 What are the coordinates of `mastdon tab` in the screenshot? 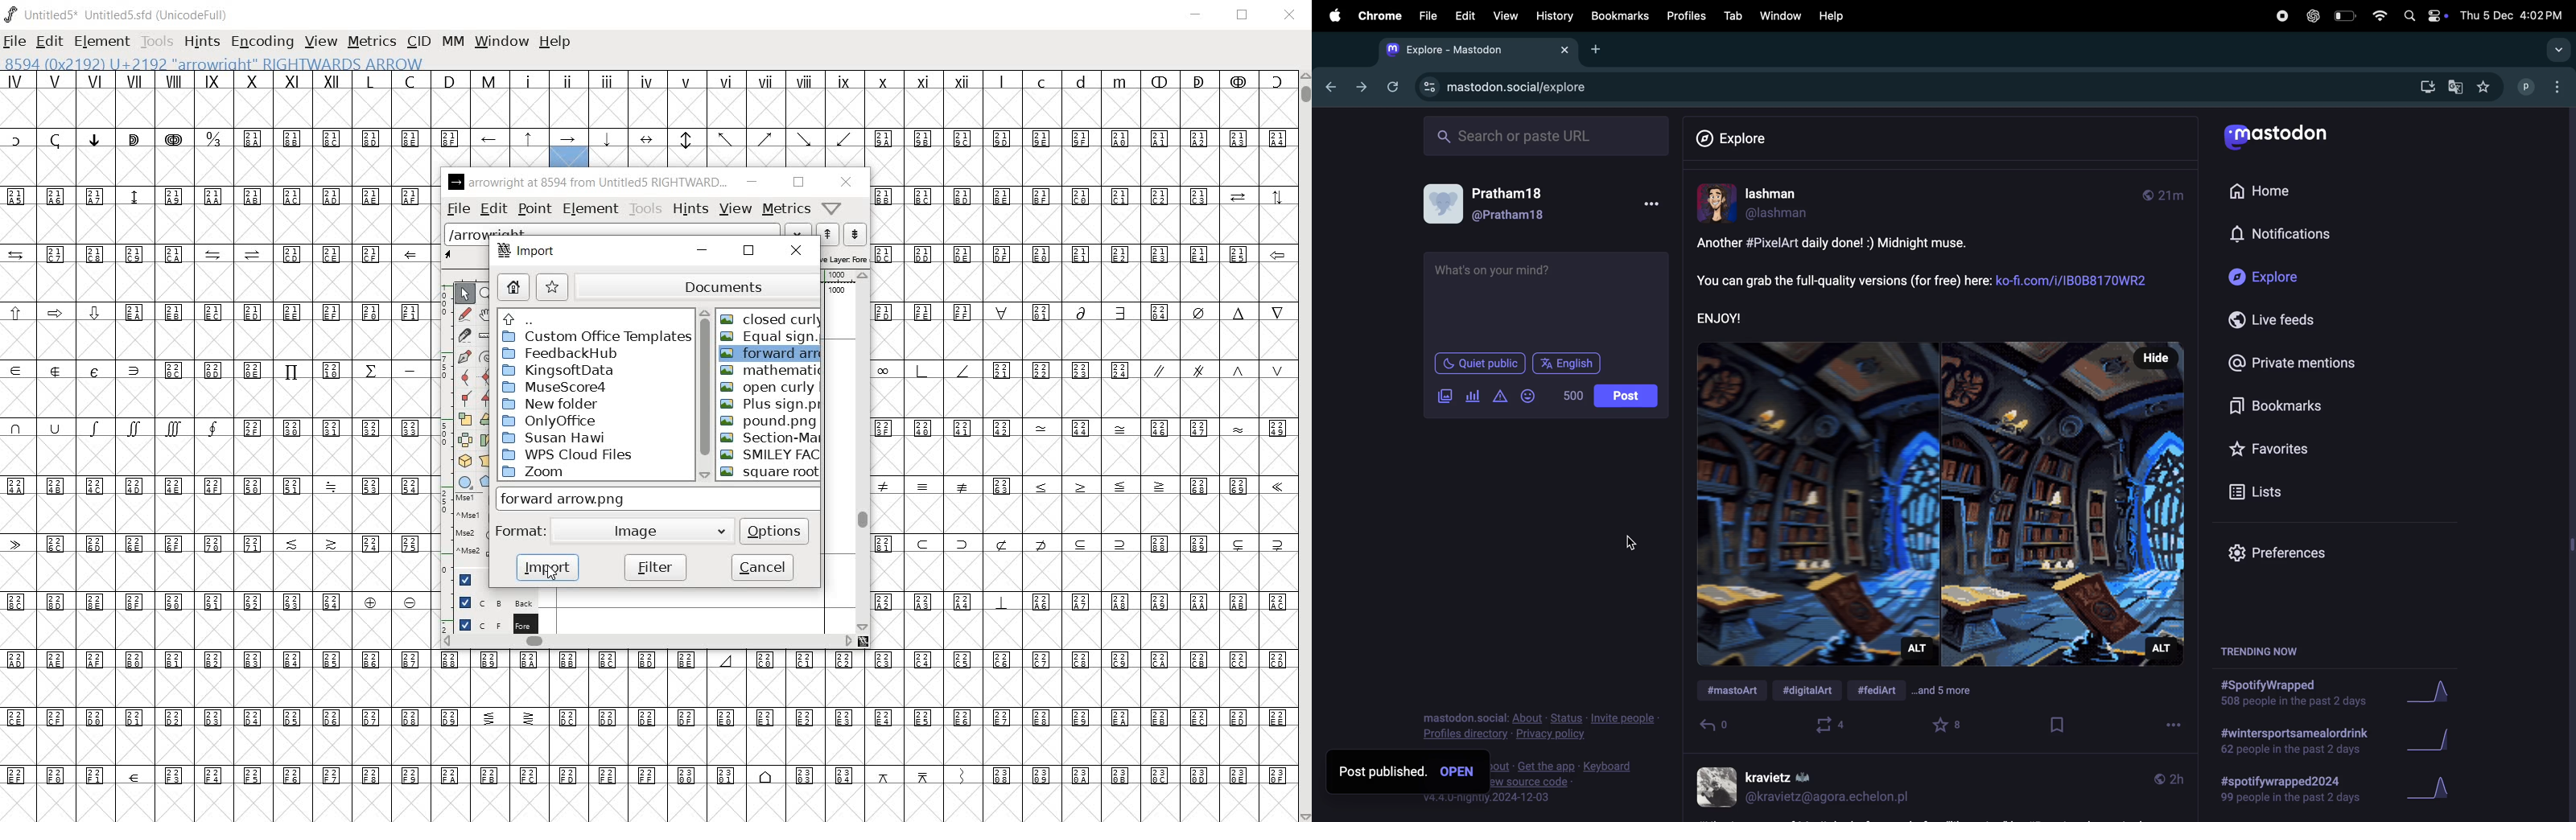 It's located at (1483, 51).